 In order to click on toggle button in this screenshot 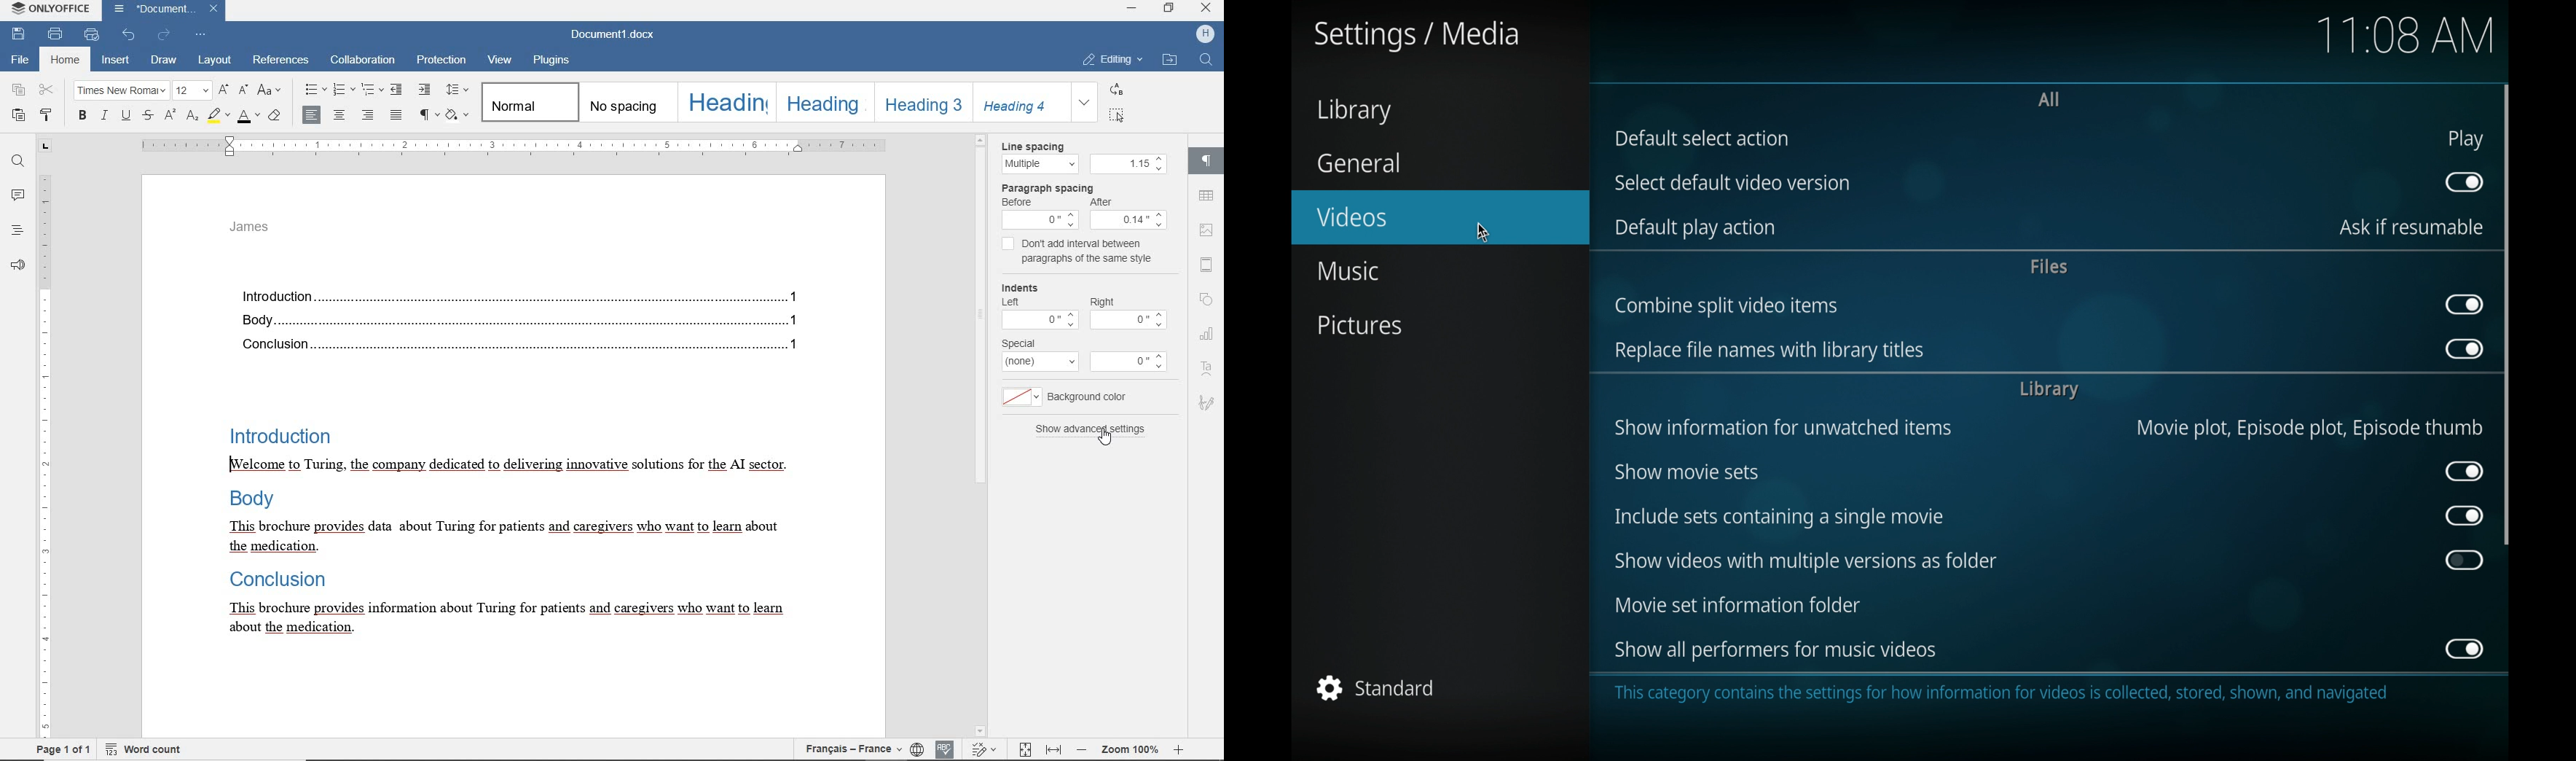, I will do `click(2465, 305)`.